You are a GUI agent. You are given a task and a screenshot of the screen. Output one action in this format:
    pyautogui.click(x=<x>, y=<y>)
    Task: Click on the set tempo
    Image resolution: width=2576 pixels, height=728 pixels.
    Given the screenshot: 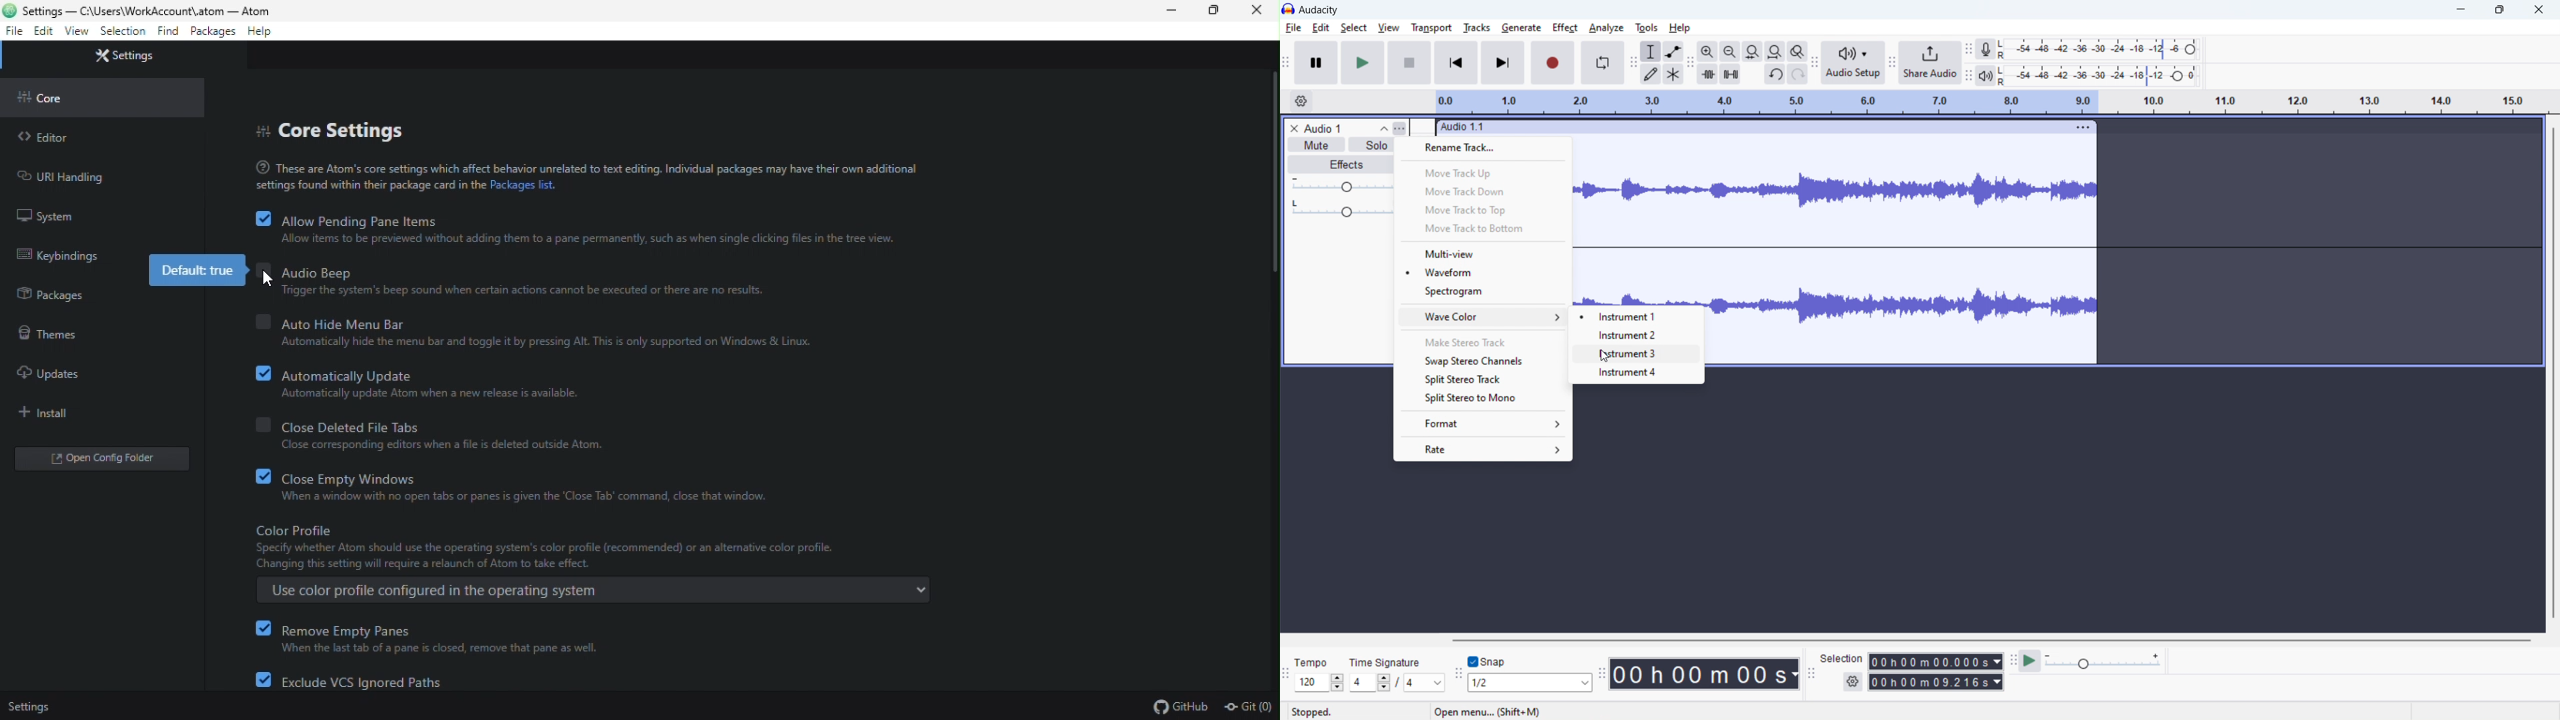 What is the action you would take?
    pyautogui.click(x=1319, y=683)
    